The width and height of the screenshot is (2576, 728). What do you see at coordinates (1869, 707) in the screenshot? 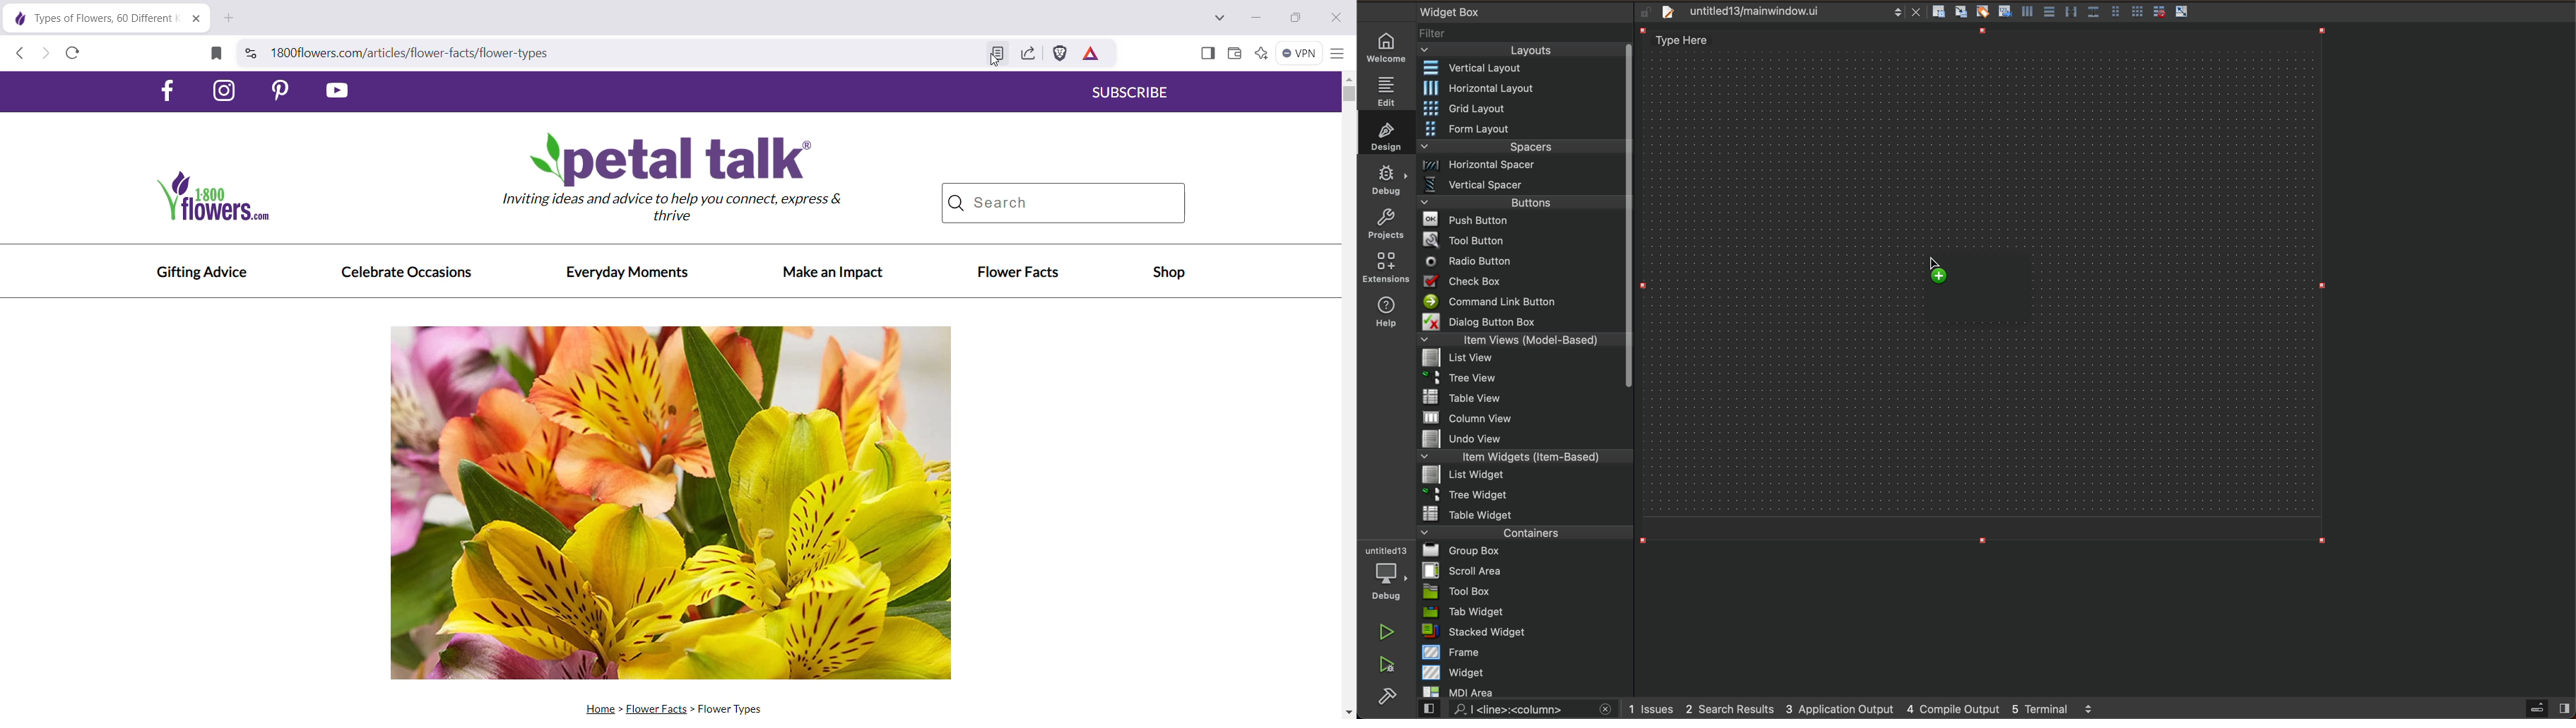
I see `logs` at bounding box center [1869, 707].